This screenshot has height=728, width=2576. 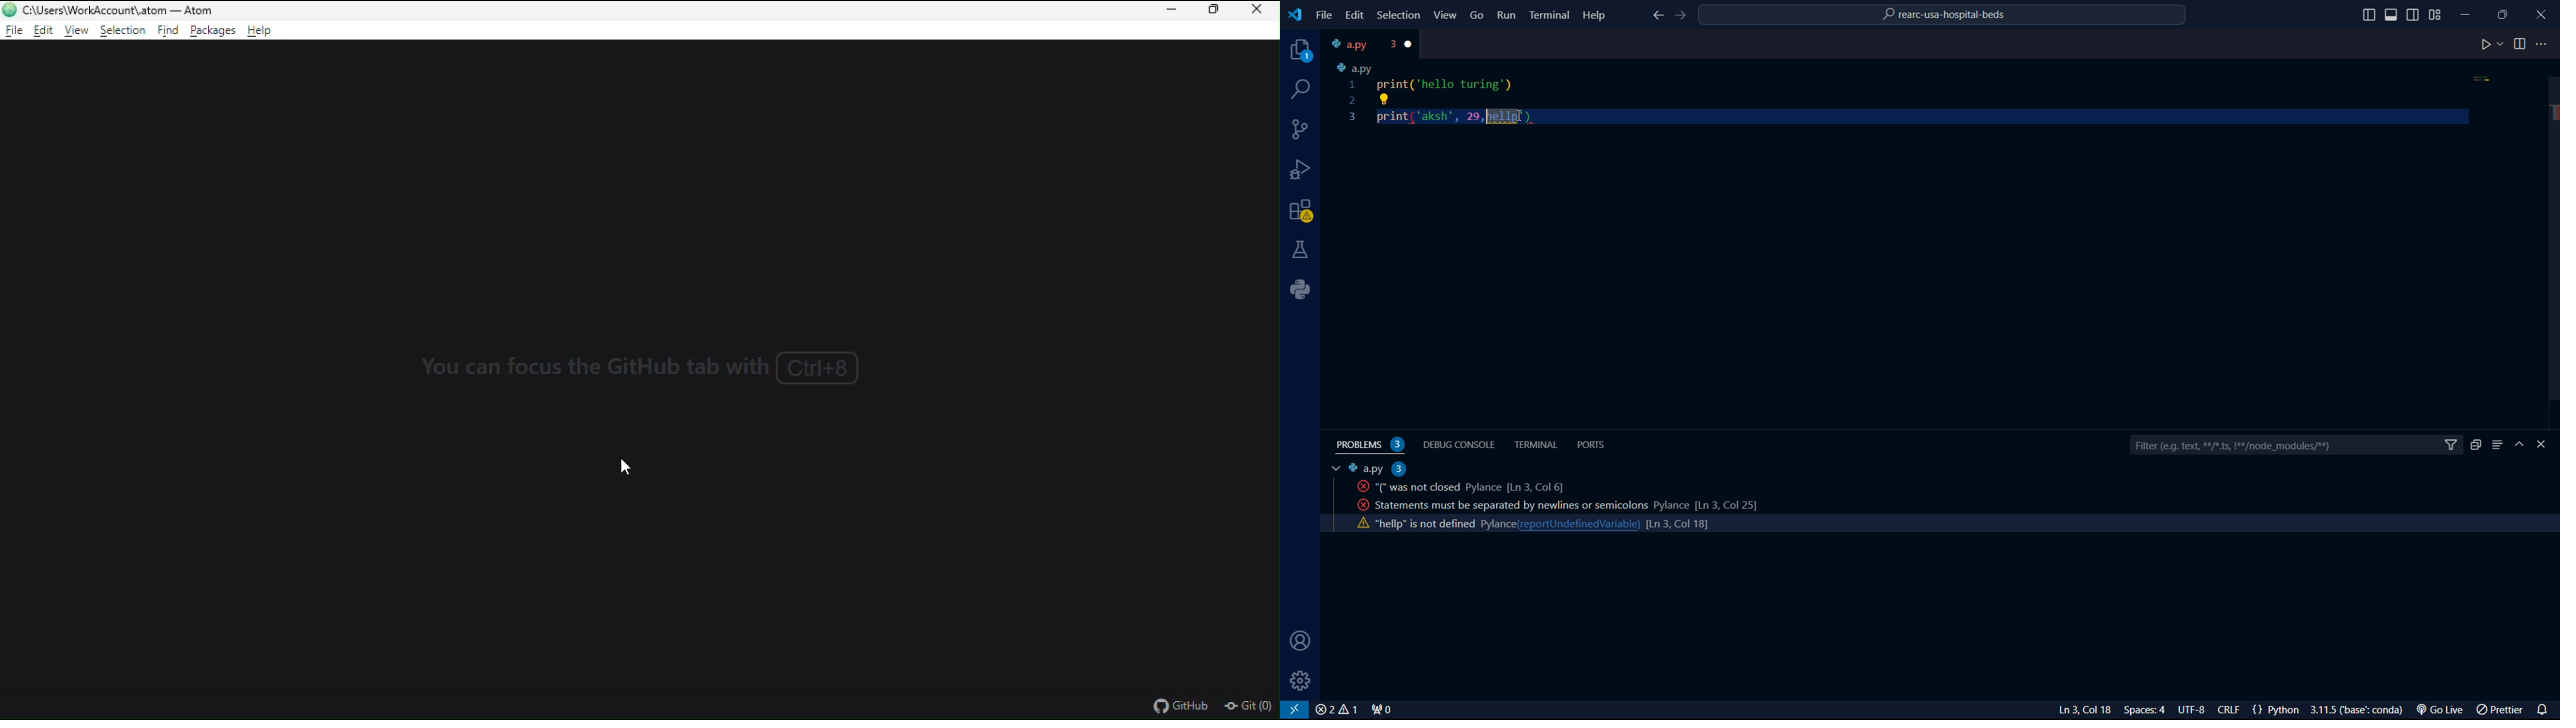 What do you see at coordinates (2497, 445) in the screenshot?
I see `menu` at bounding box center [2497, 445].